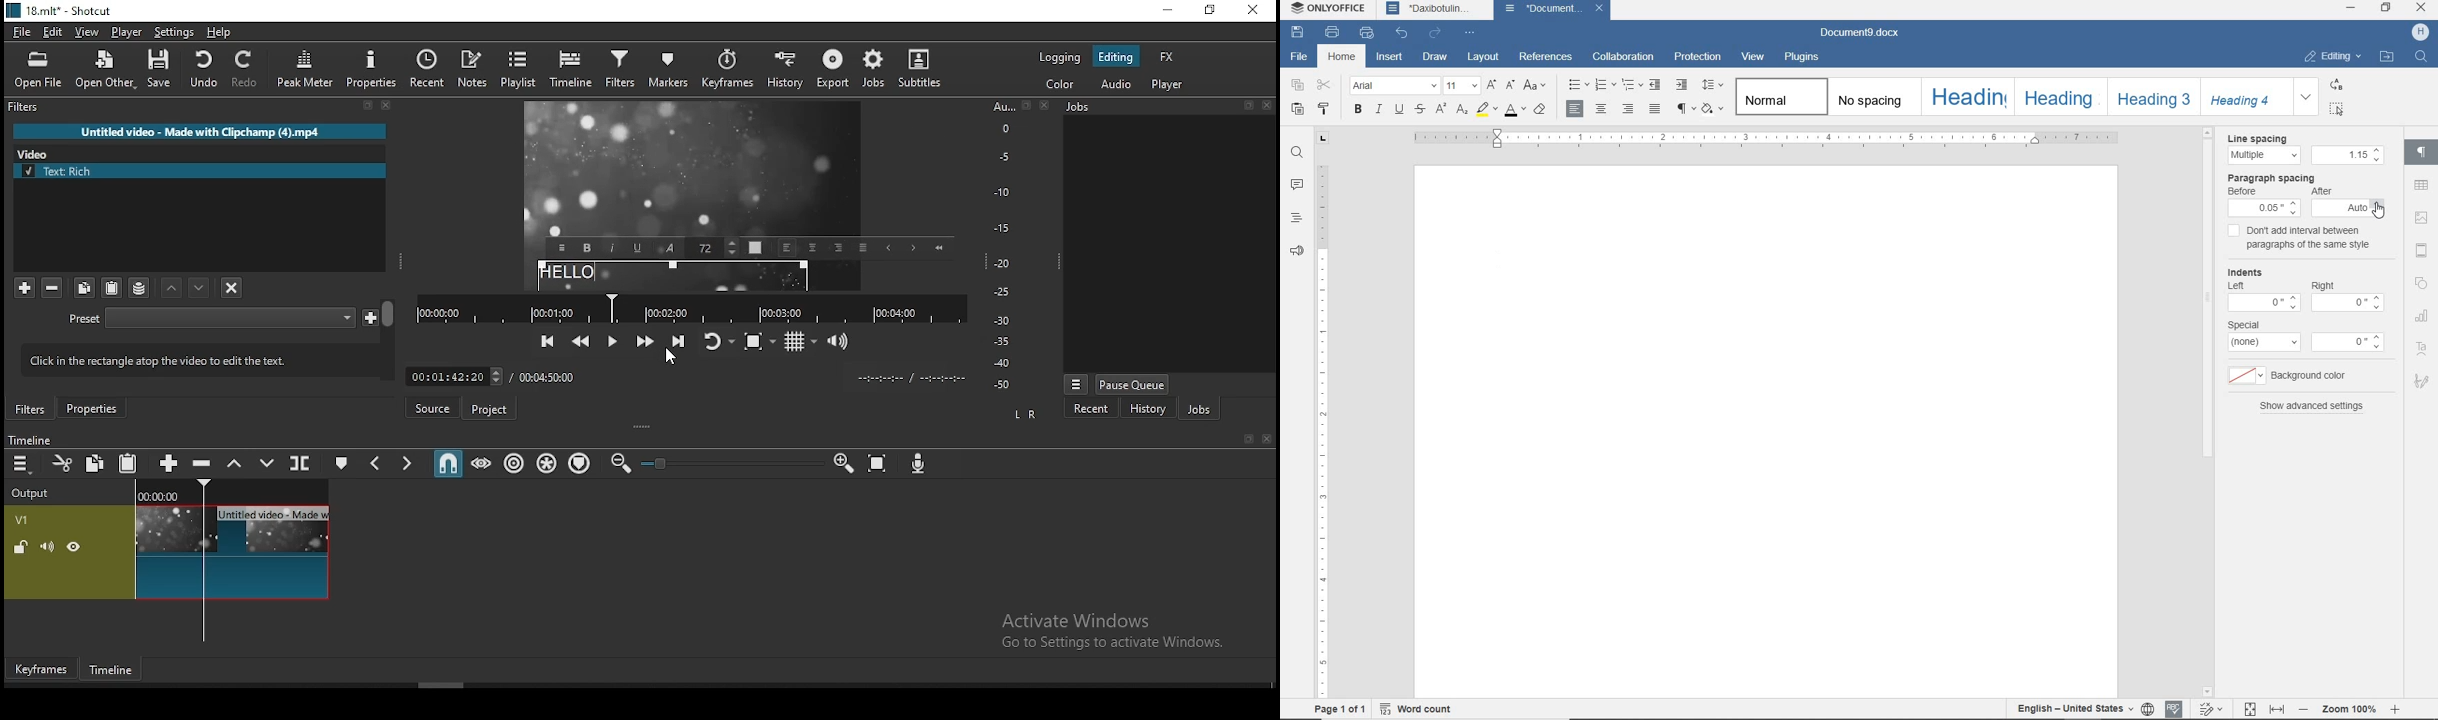 This screenshot has width=2464, height=728. Describe the element at coordinates (1399, 110) in the screenshot. I see `underline` at that location.